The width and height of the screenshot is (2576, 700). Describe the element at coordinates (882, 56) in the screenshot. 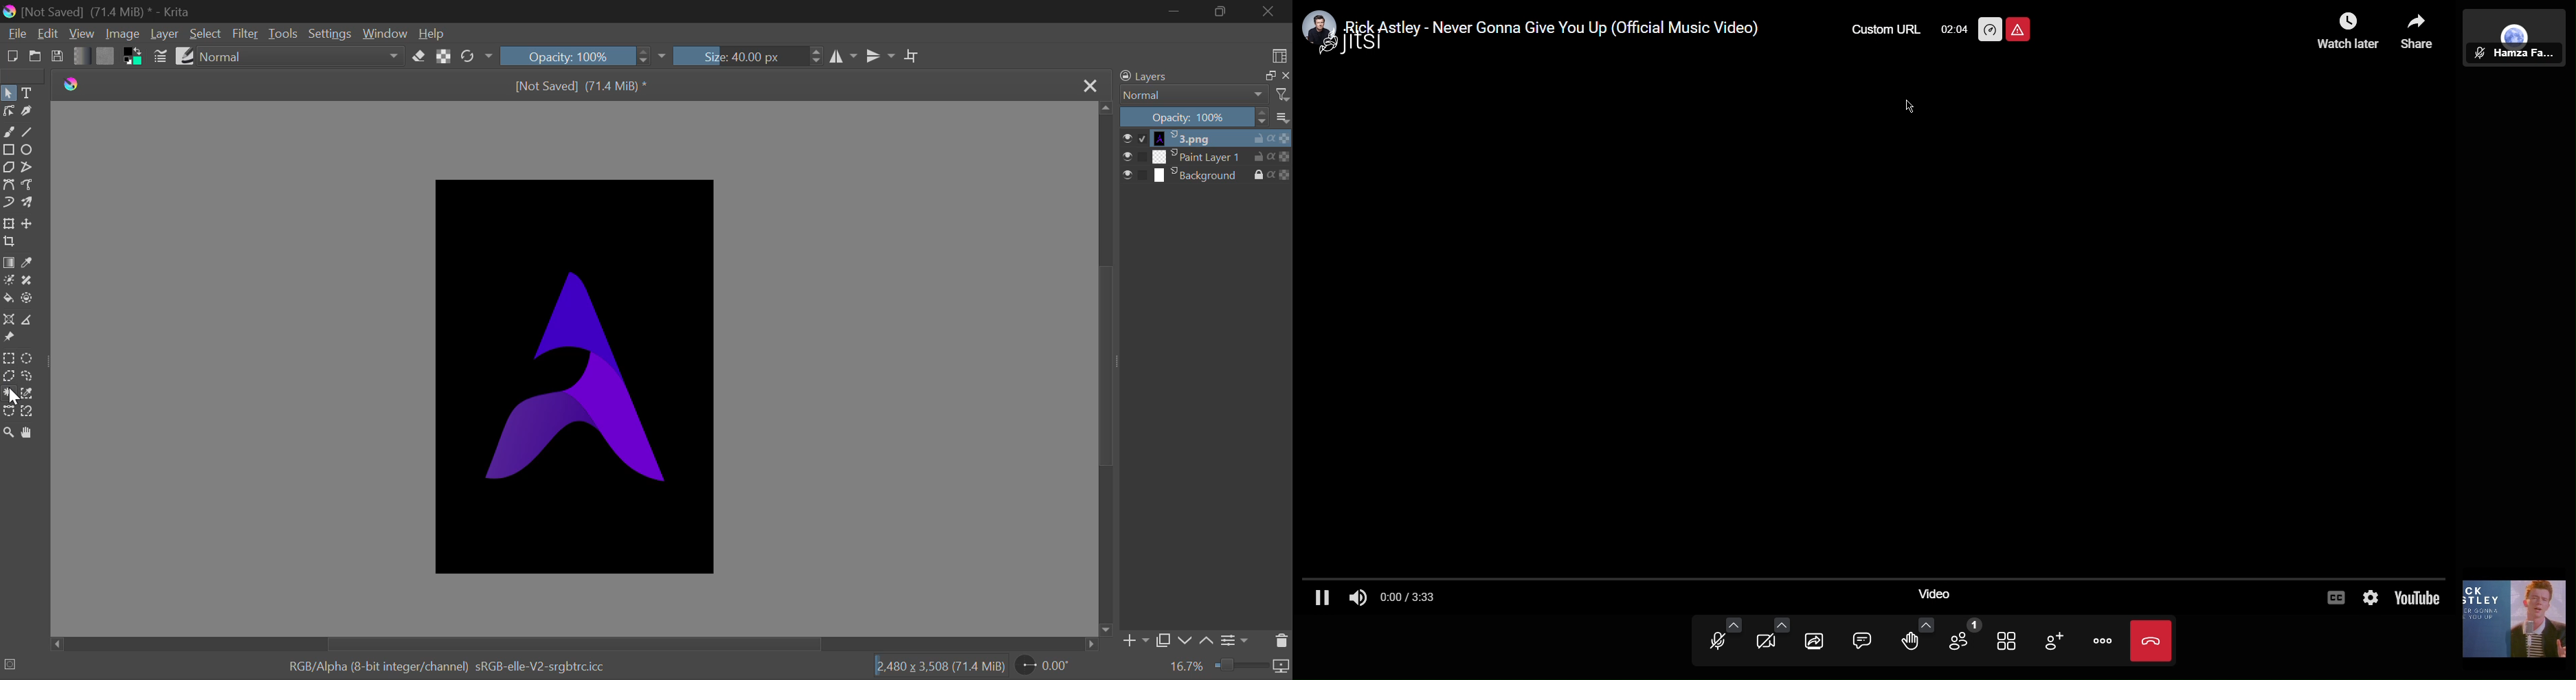

I see `Horizontal Mirror Flip` at that location.